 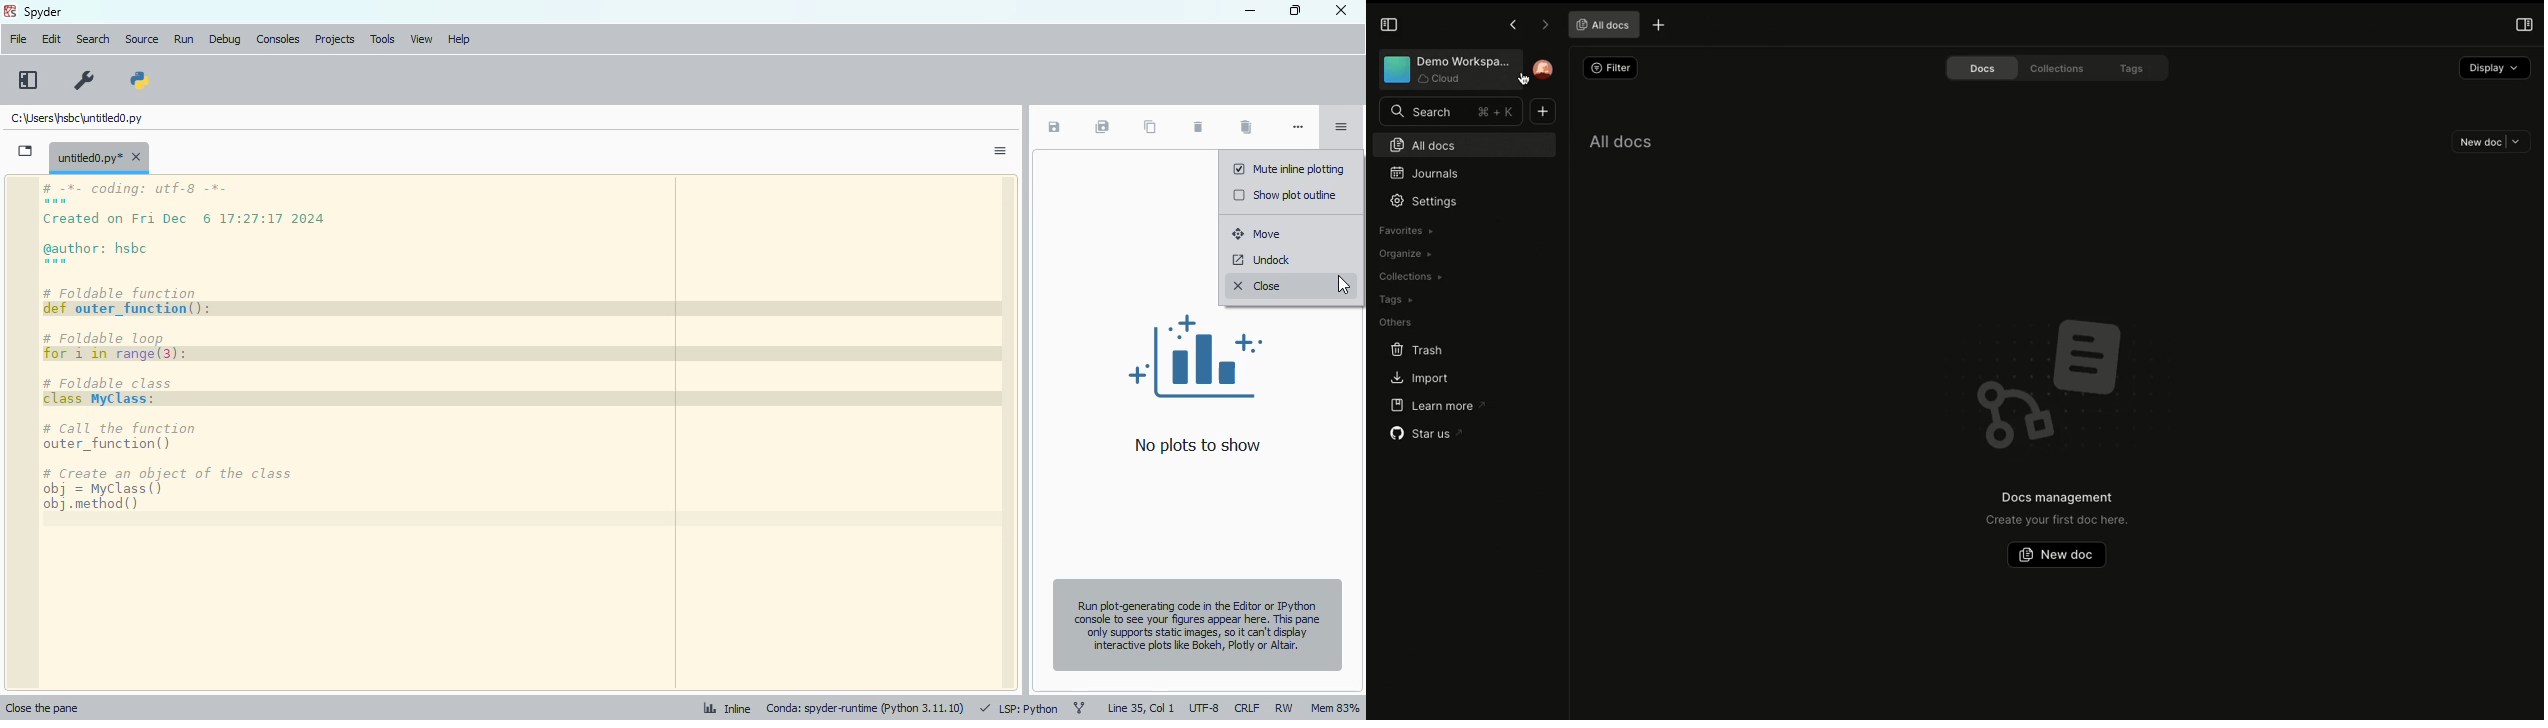 I want to click on preferences, so click(x=85, y=80).